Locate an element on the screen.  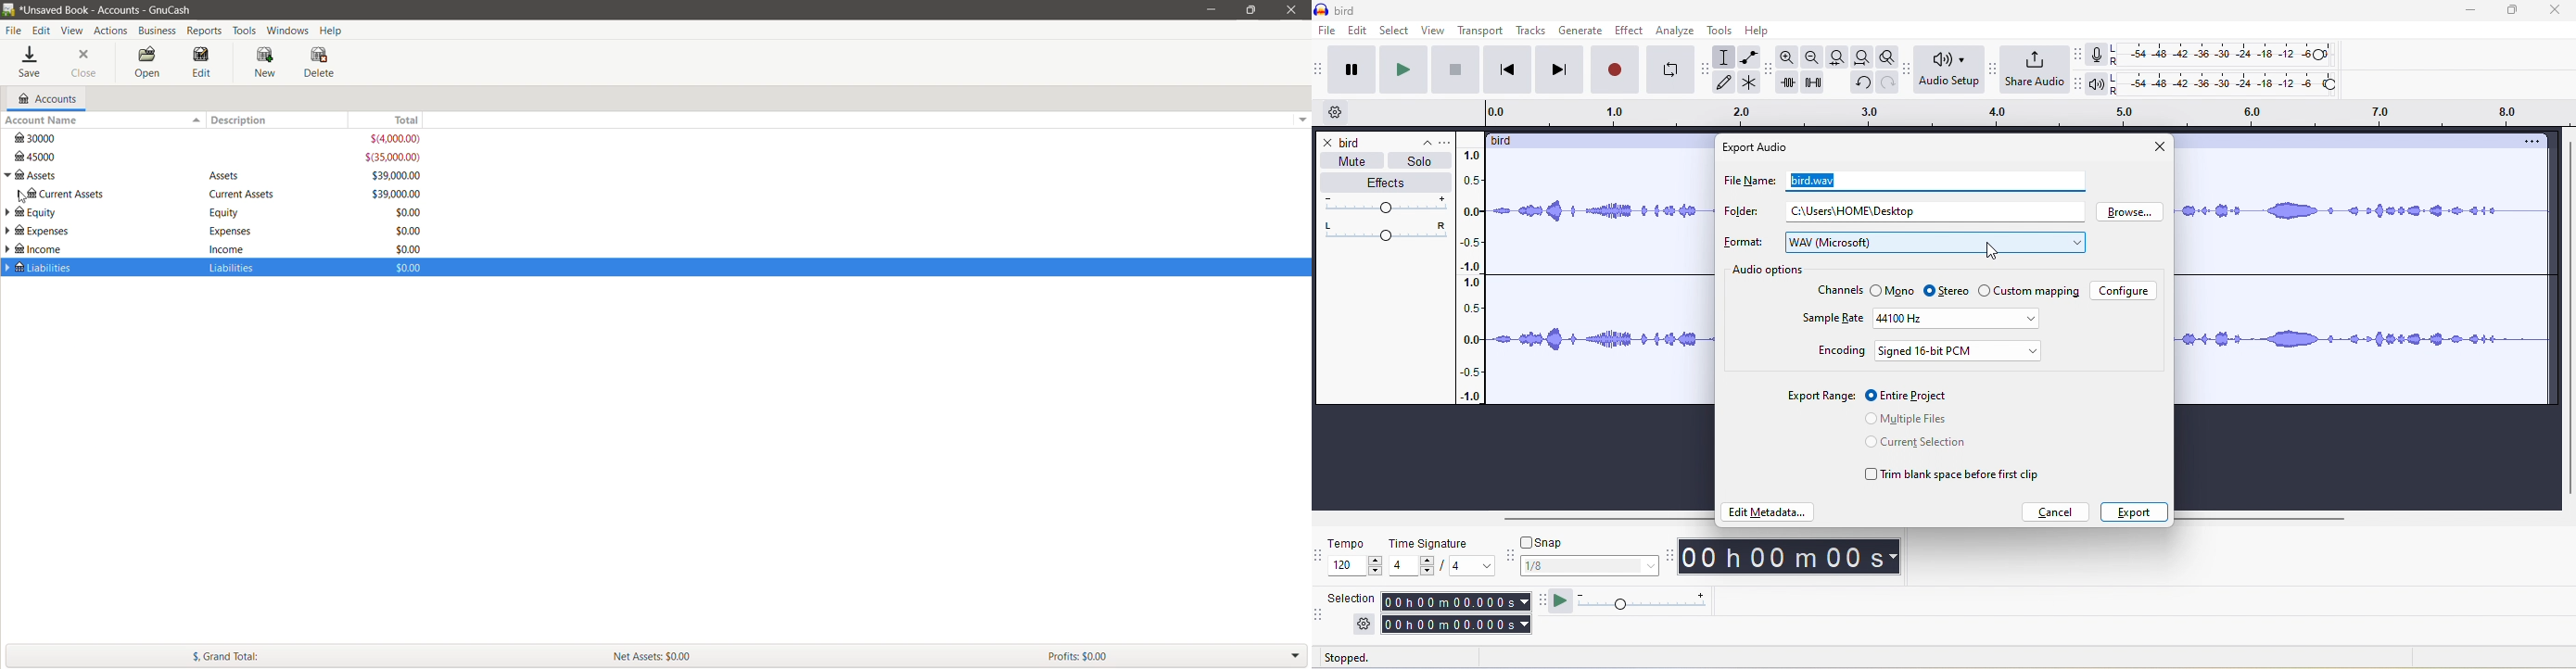
stop is located at coordinates (1457, 74).